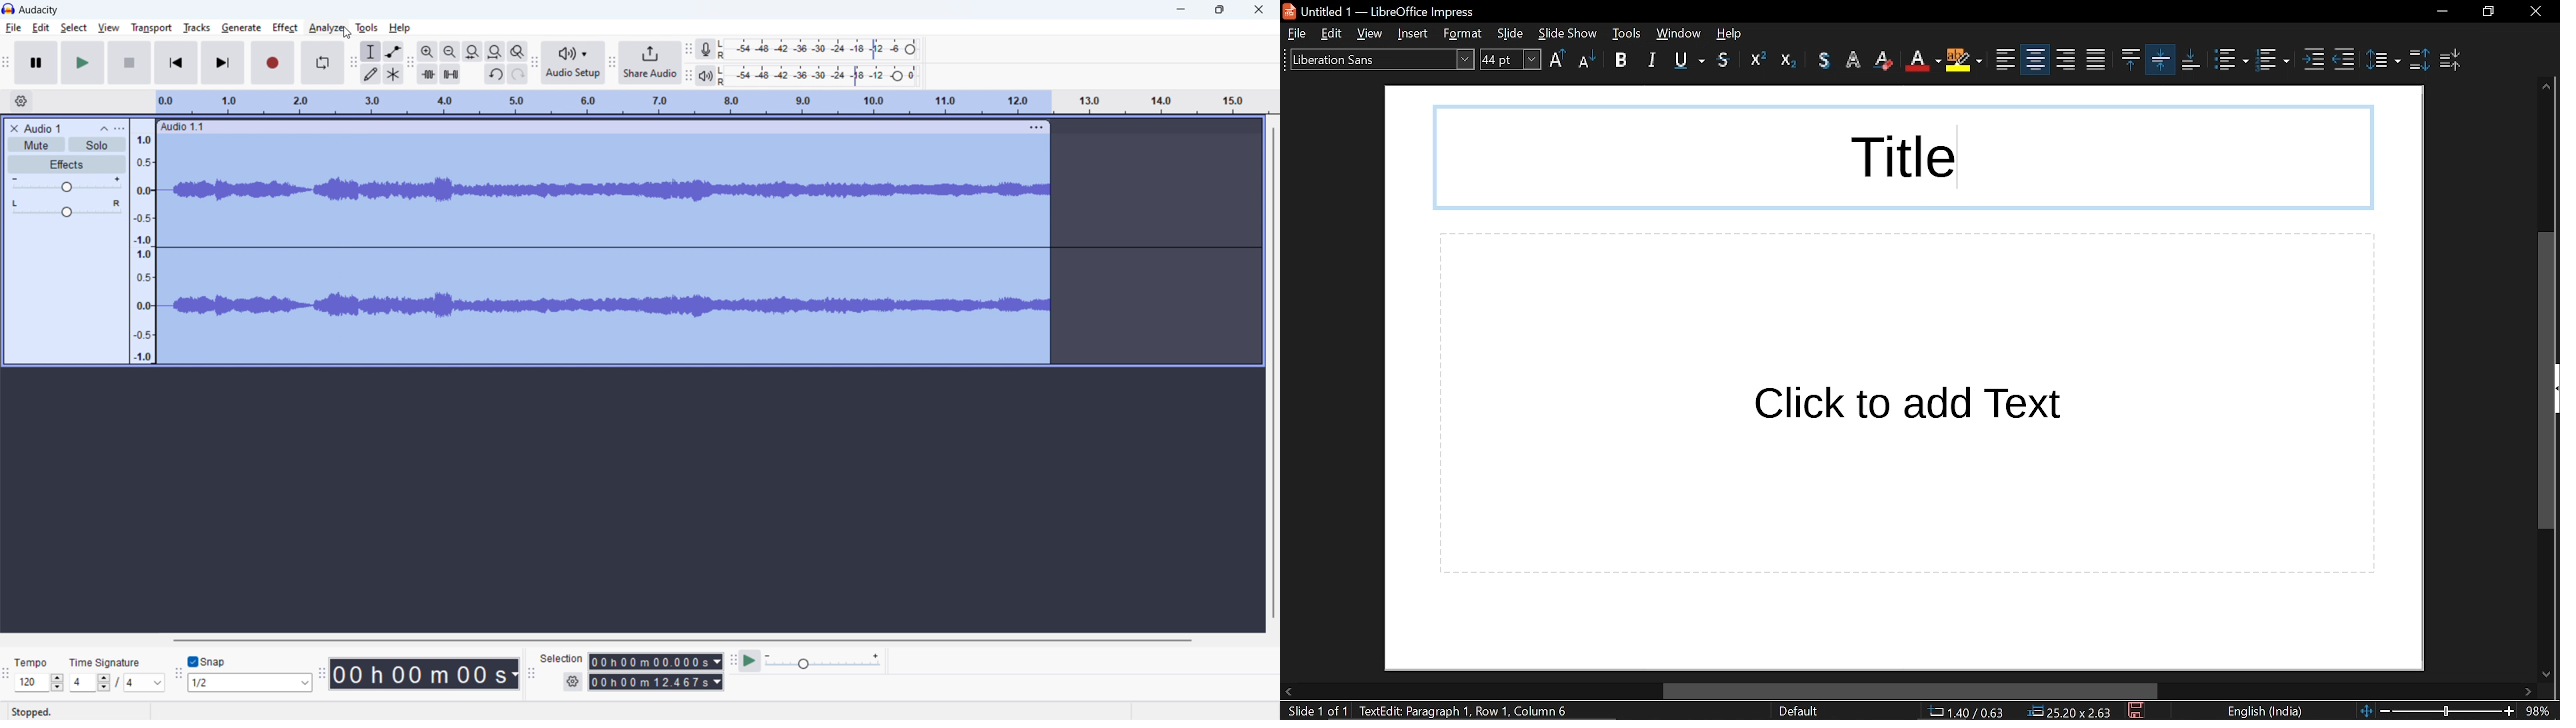  I want to click on italic, so click(1654, 59).